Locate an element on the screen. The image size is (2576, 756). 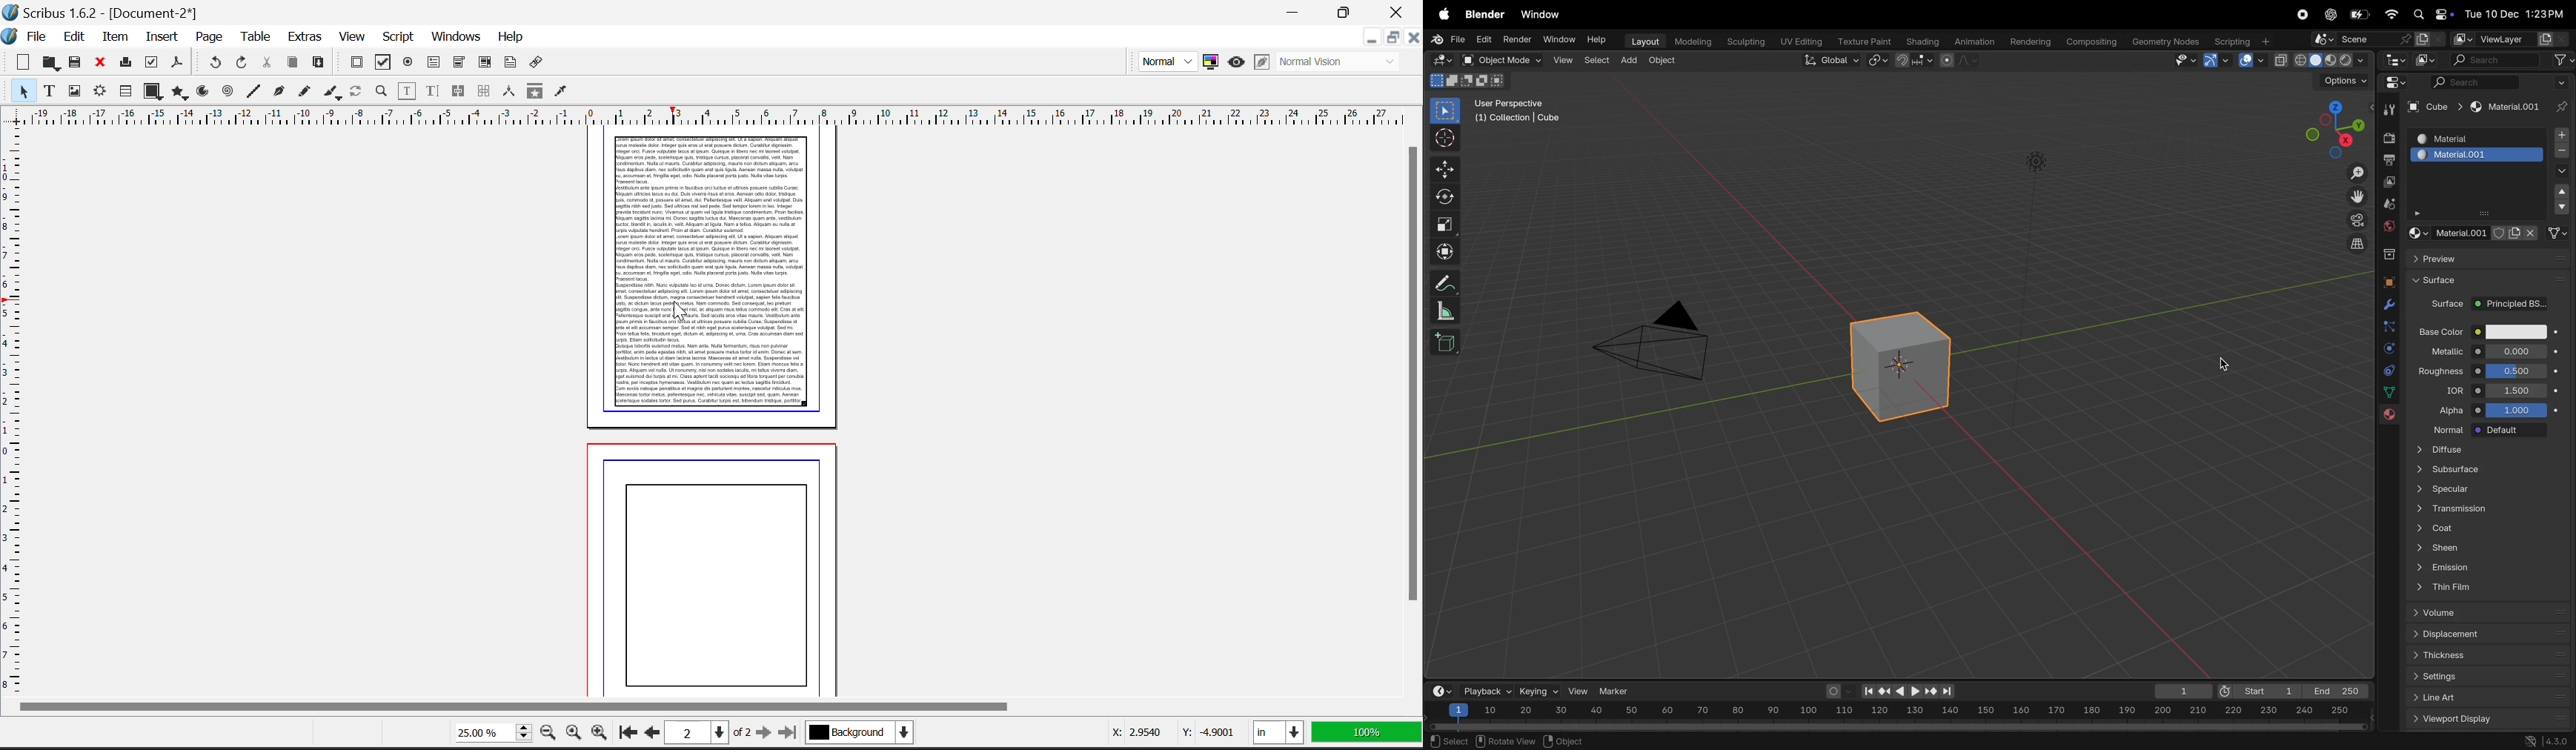
Undo is located at coordinates (215, 63).